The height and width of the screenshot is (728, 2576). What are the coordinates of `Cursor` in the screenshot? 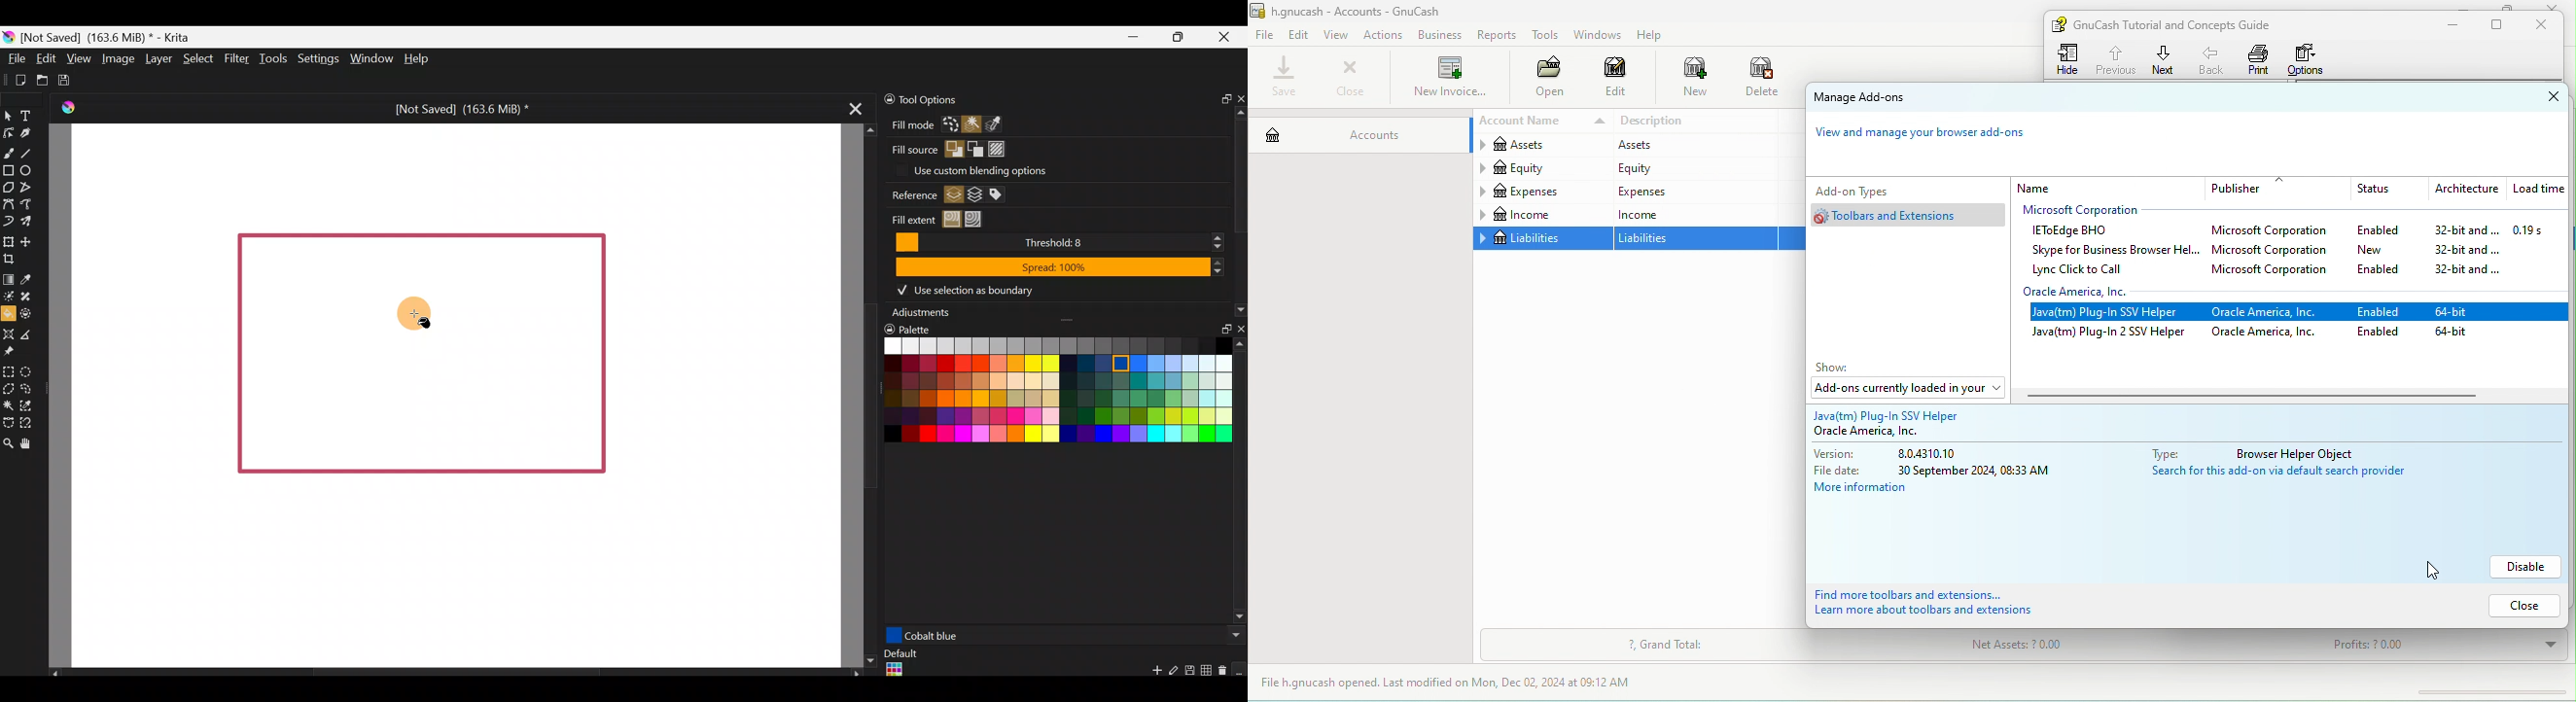 It's located at (402, 313).